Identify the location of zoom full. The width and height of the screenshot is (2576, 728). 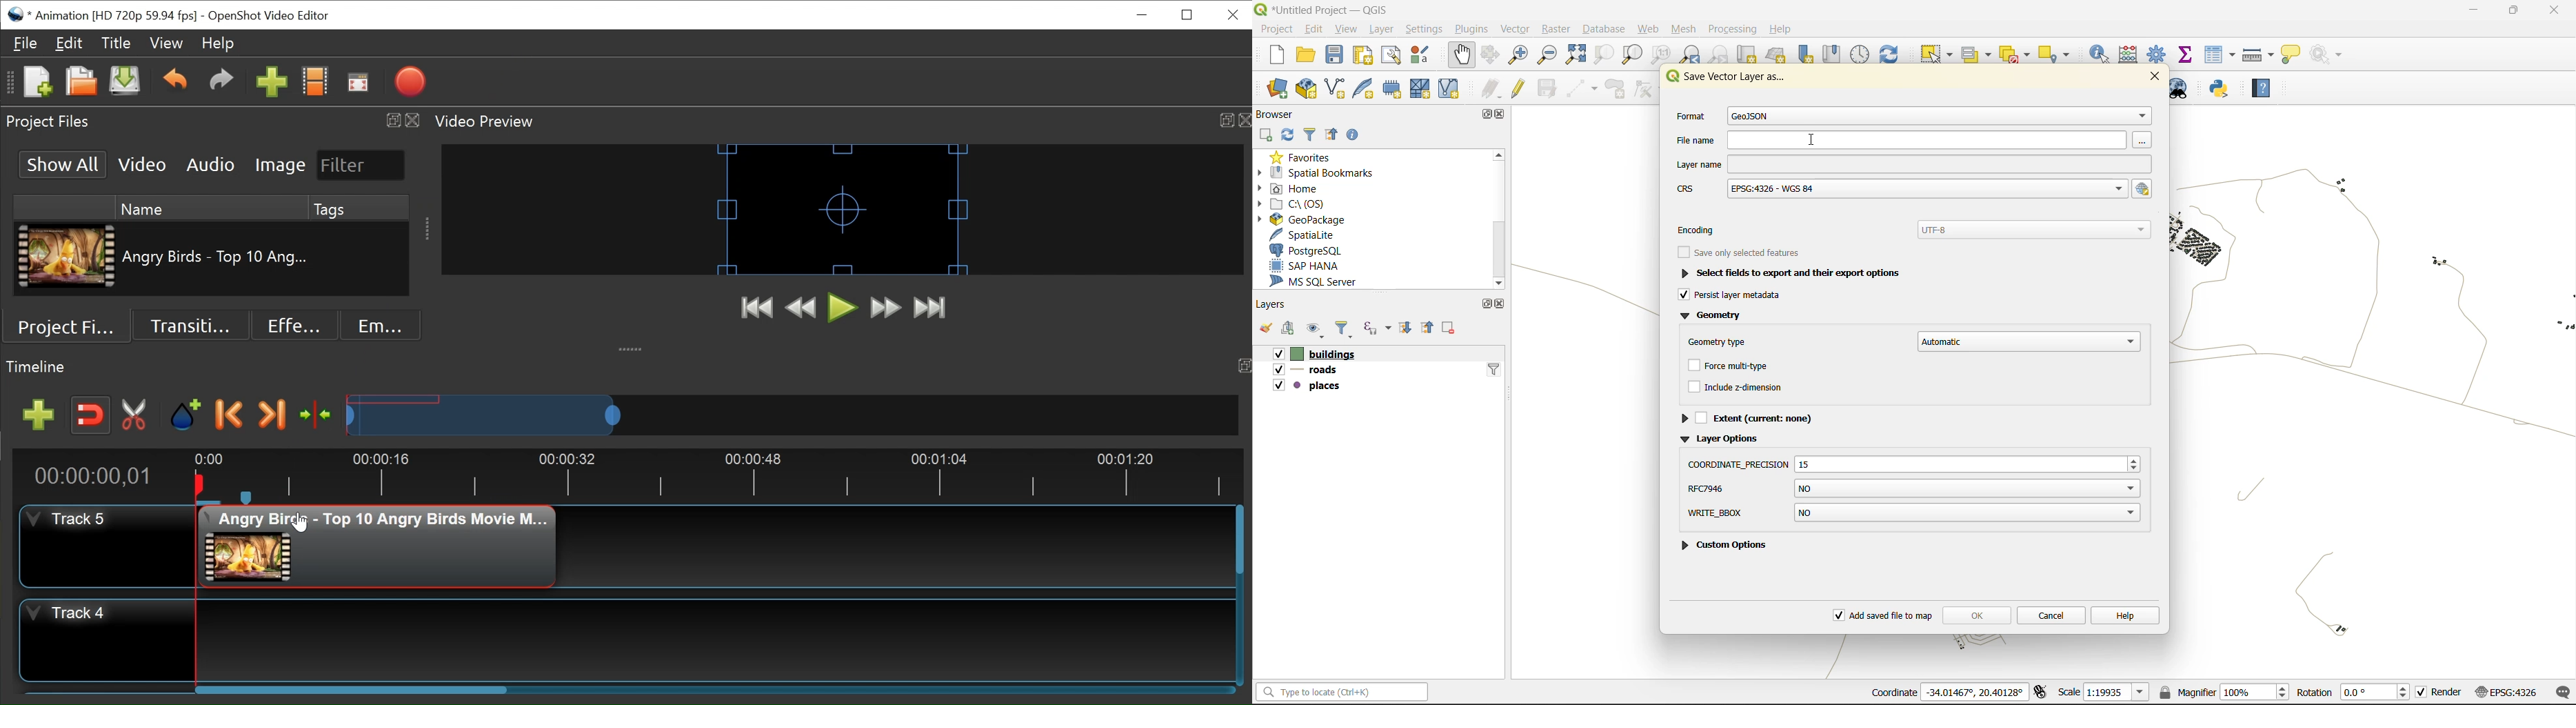
(1575, 54).